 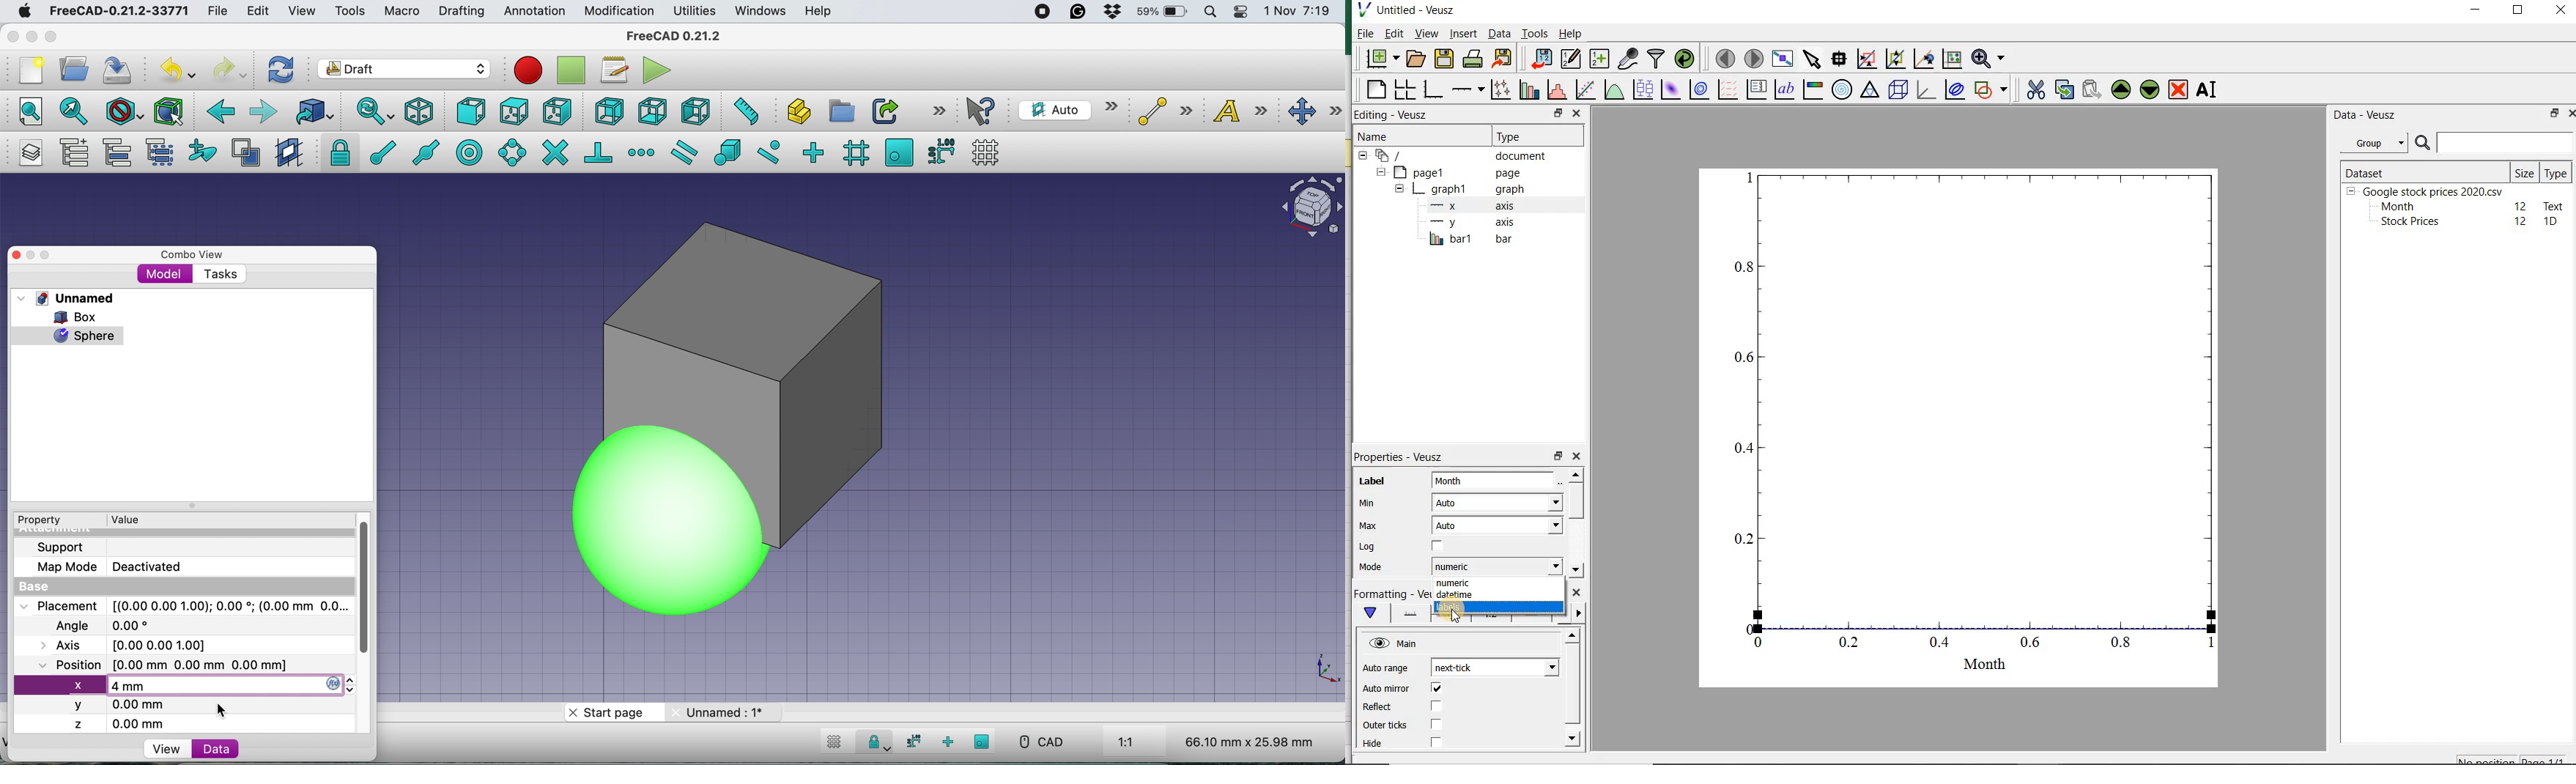 I want to click on backward, so click(x=218, y=111).